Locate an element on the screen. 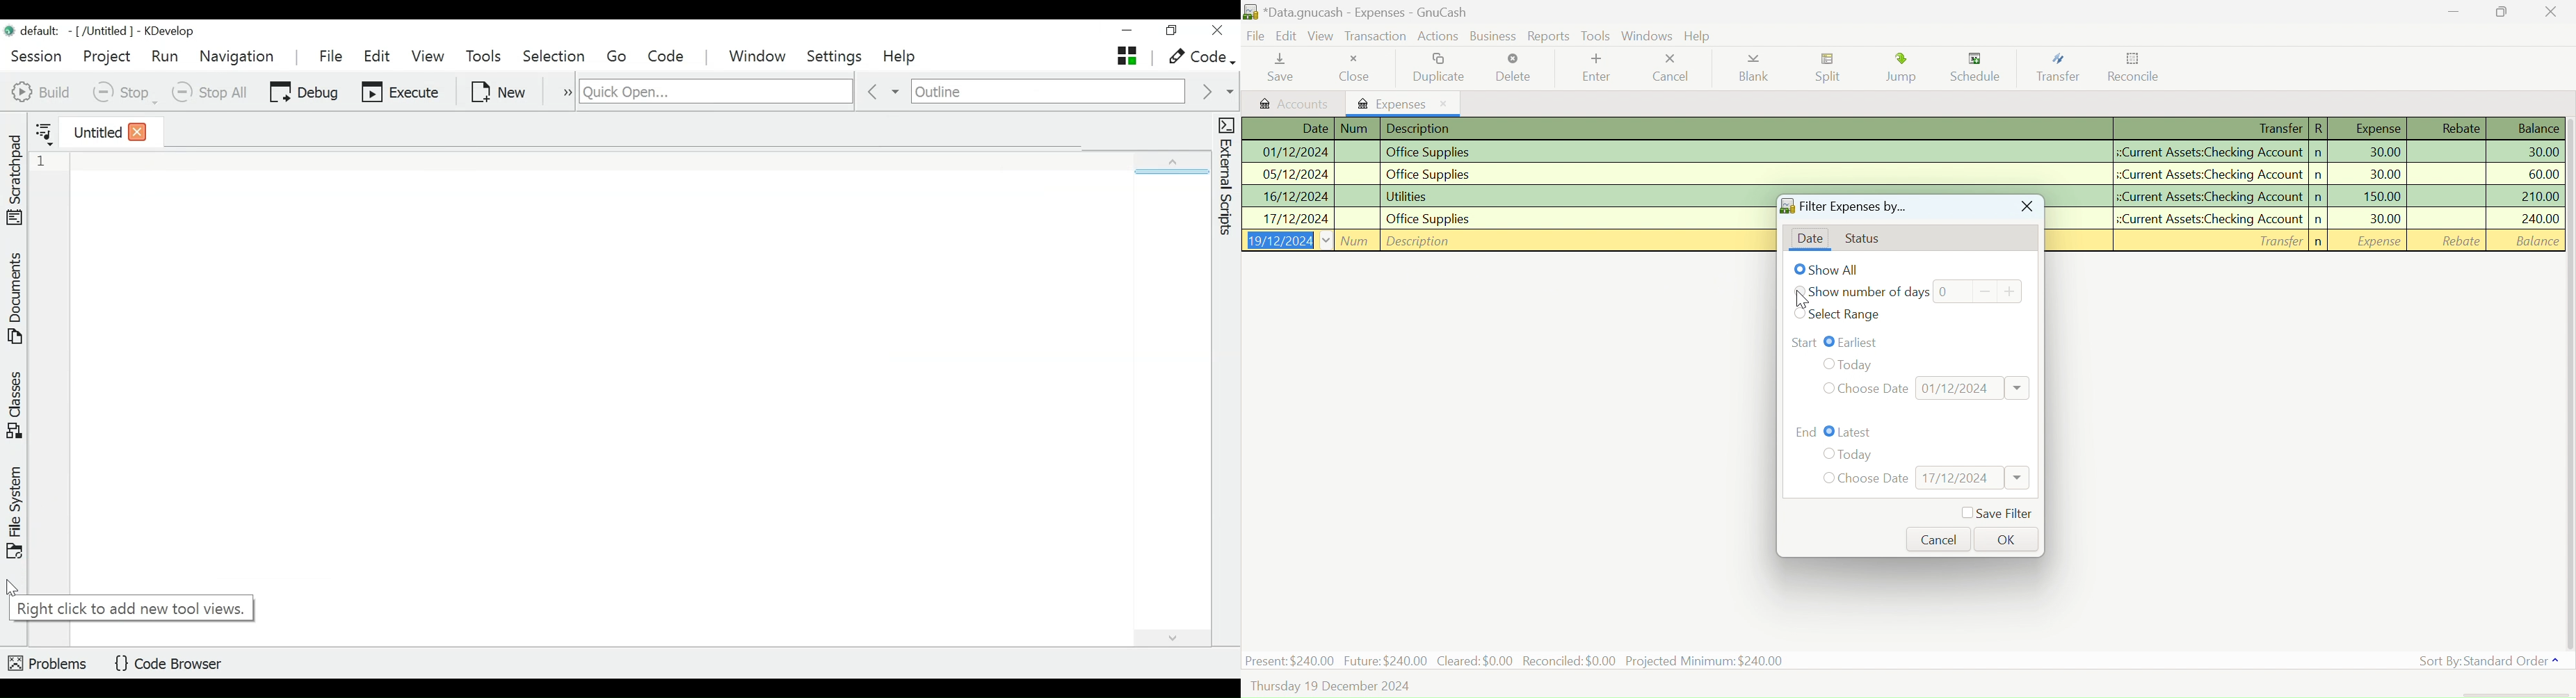 The width and height of the screenshot is (2576, 700). Schedule is located at coordinates (1980, 68).